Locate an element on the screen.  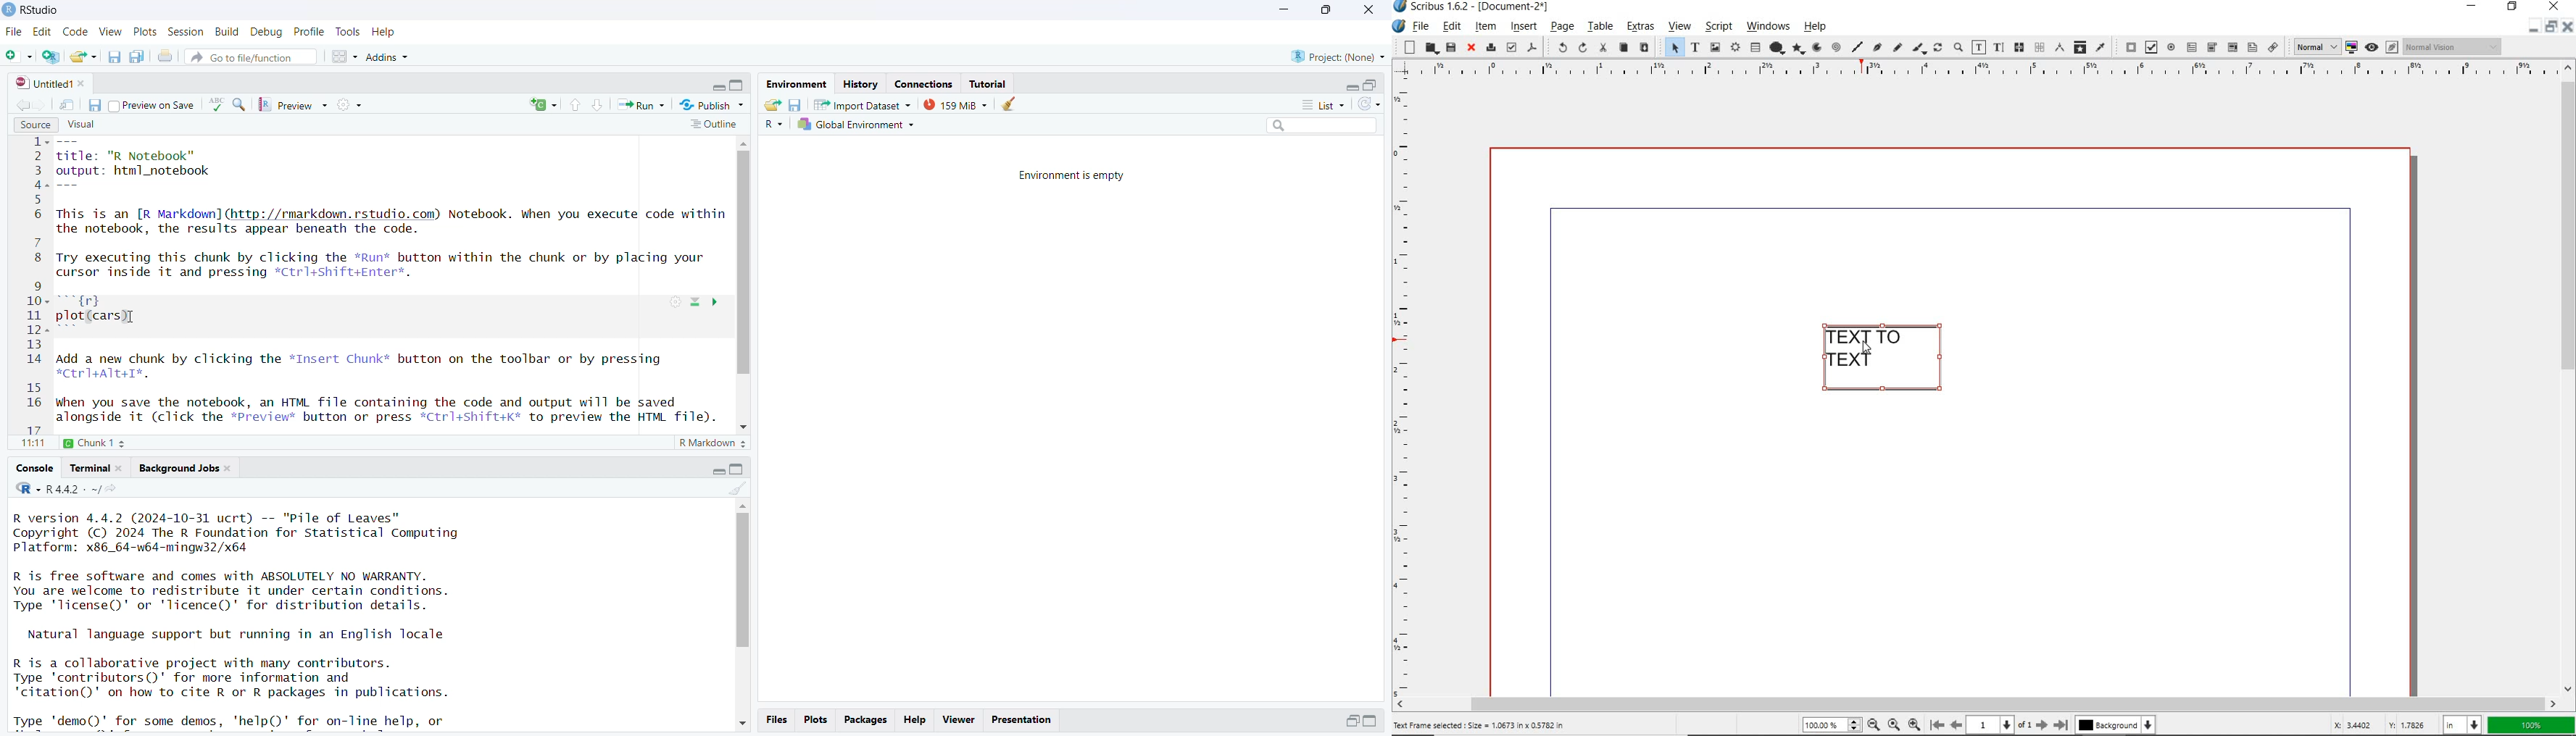
pdf push button is located at coordinates (2127, 47).